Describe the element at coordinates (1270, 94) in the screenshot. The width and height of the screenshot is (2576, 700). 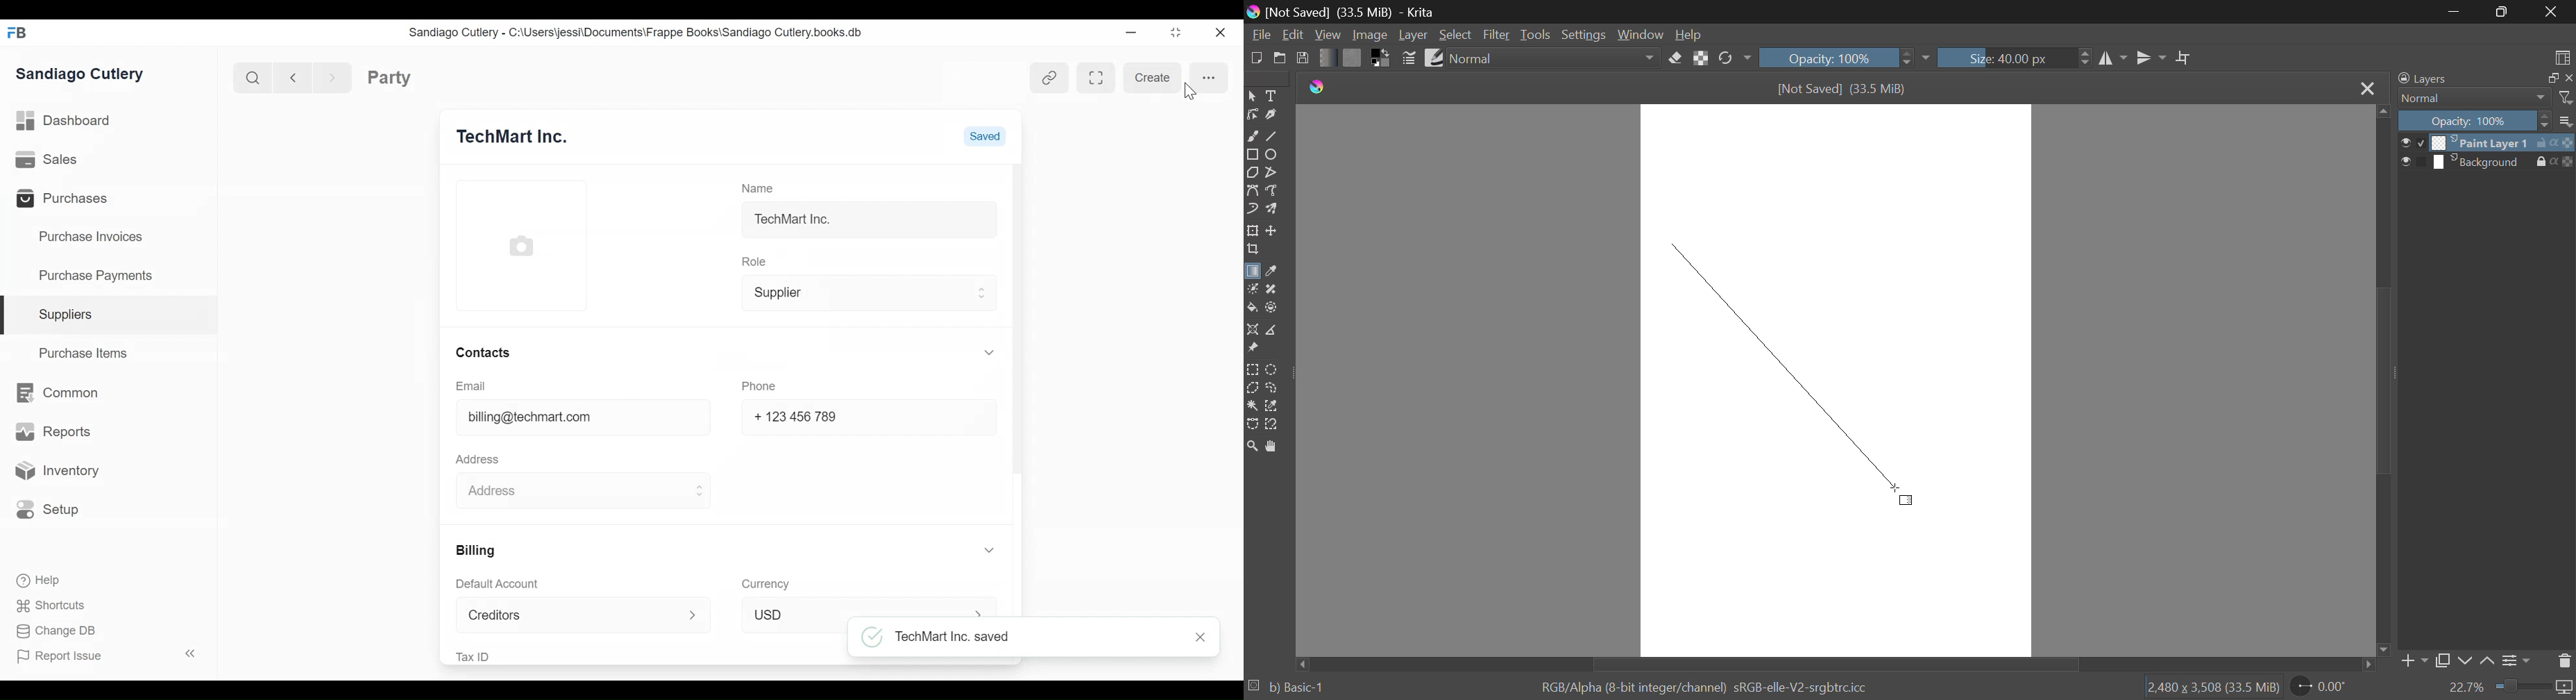
I see `Text` at that location.